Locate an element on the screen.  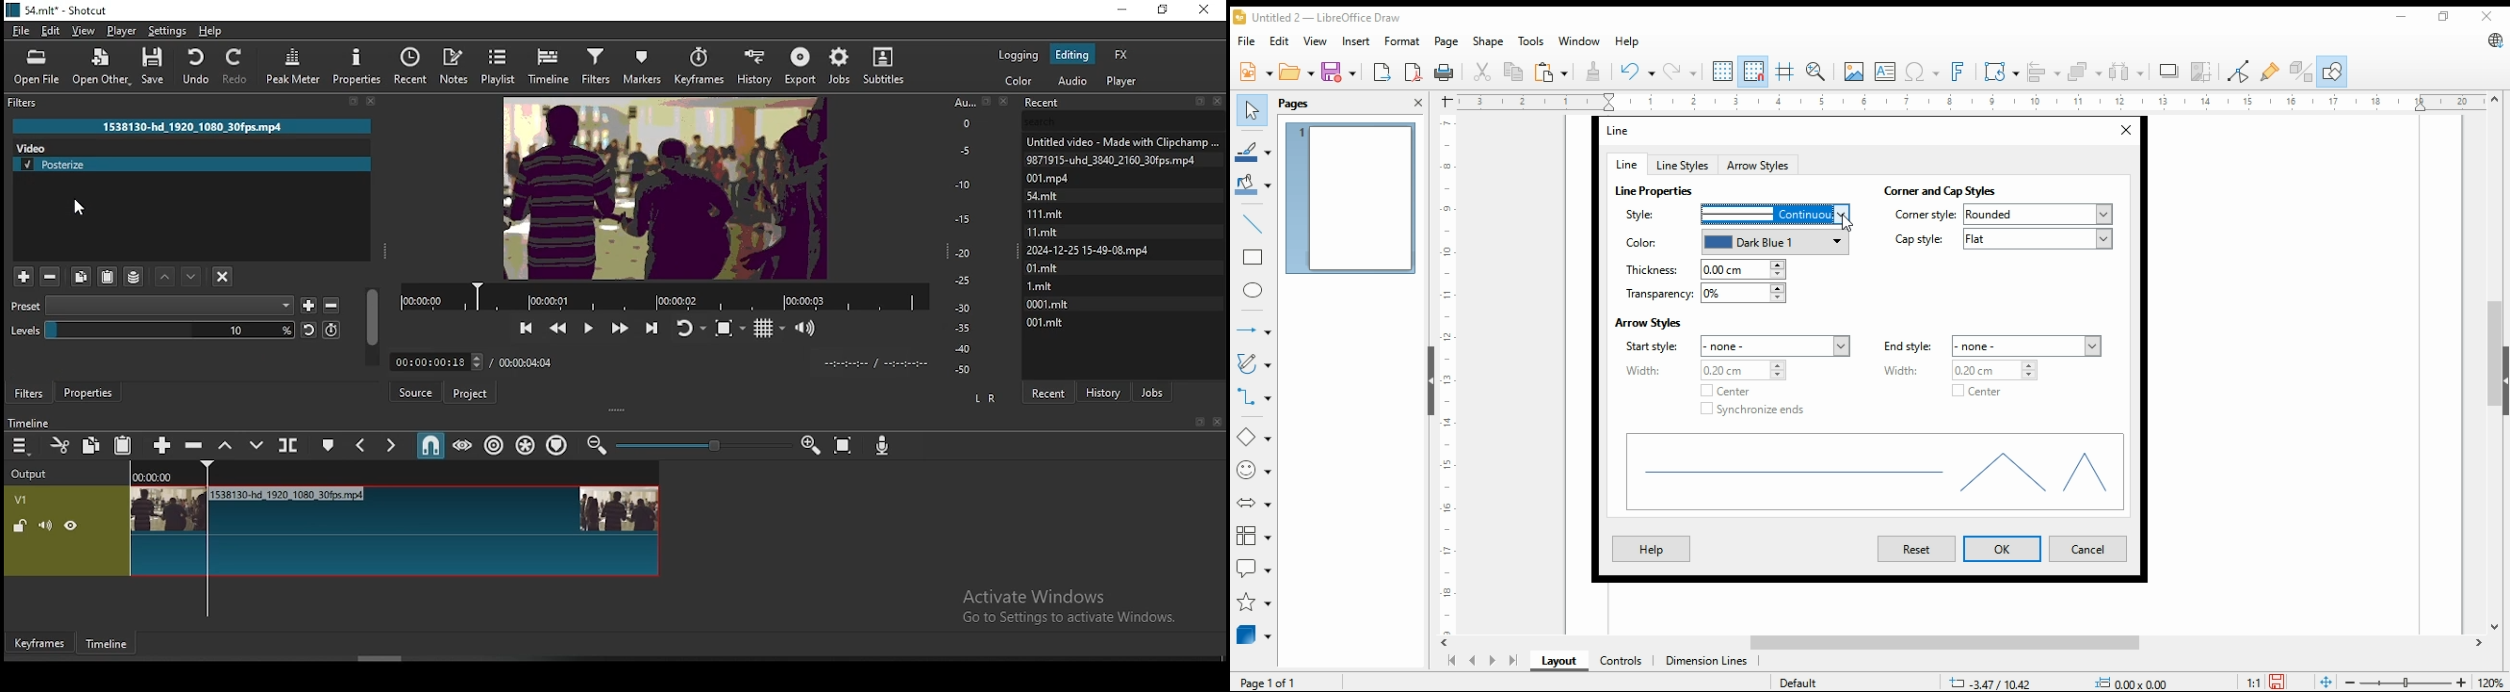
stars and banners is located at coordinates (1254, 602).